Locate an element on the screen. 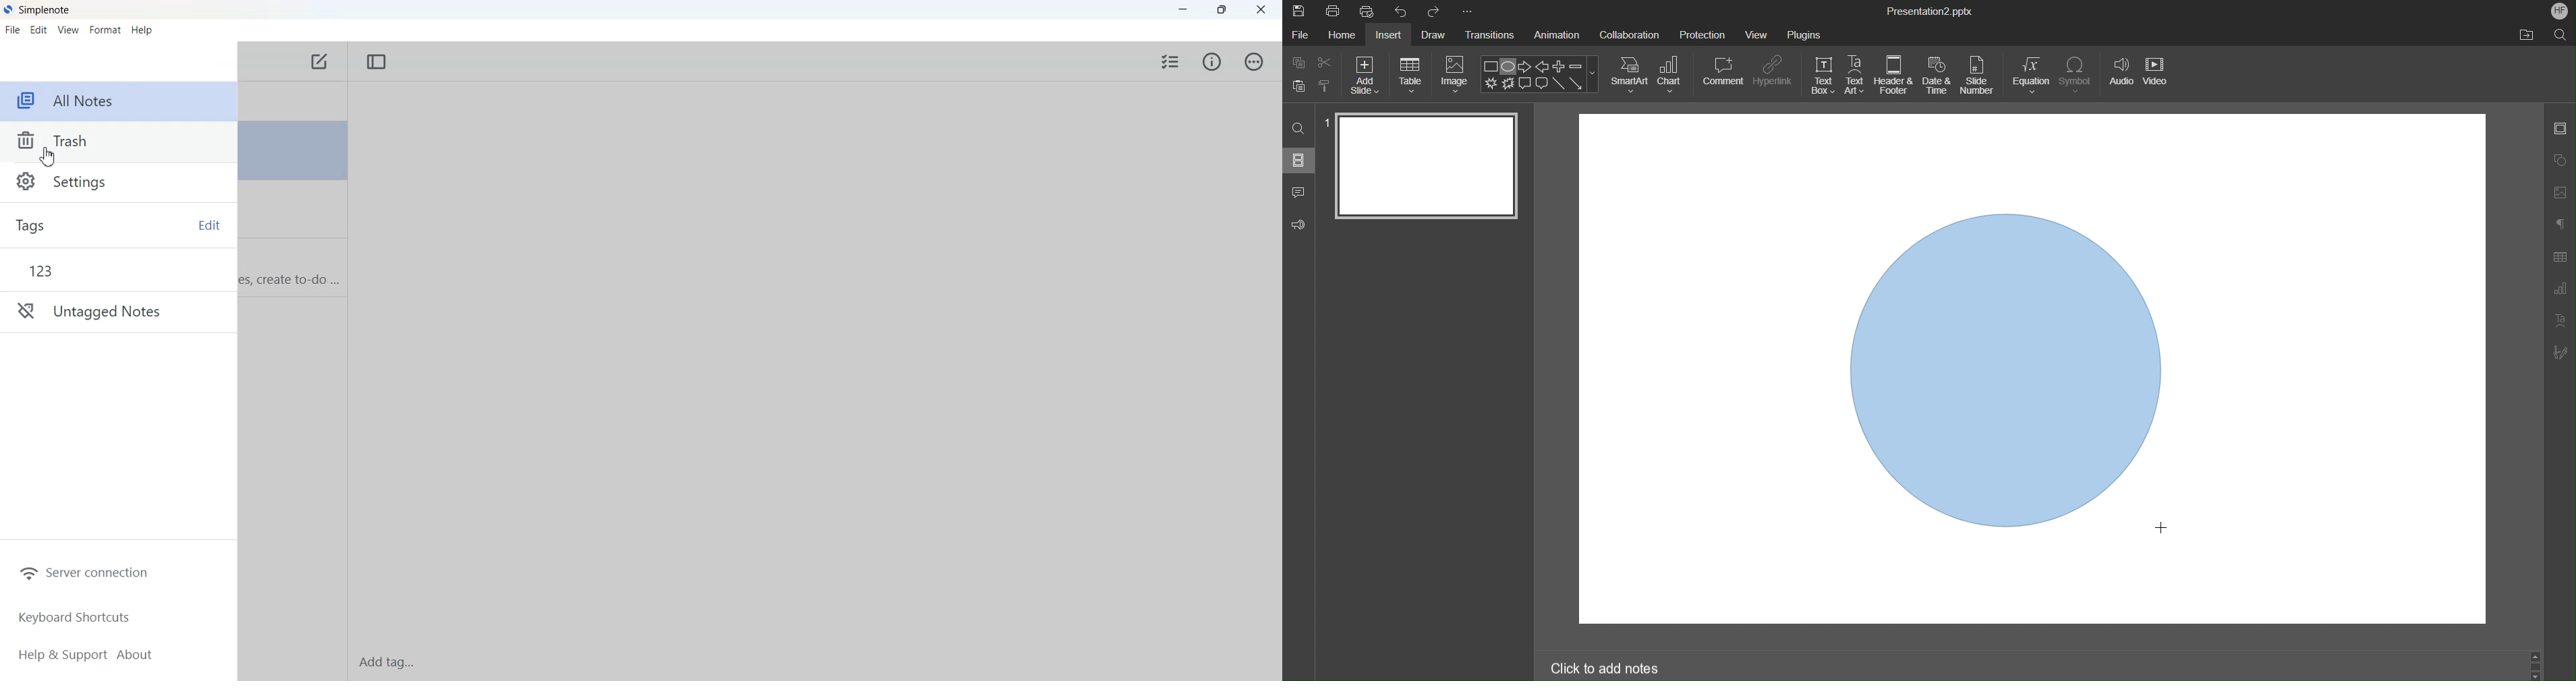 The height and width of the screenshot is (700, 2576). Quick Print is located at coordinates (1371, 12).